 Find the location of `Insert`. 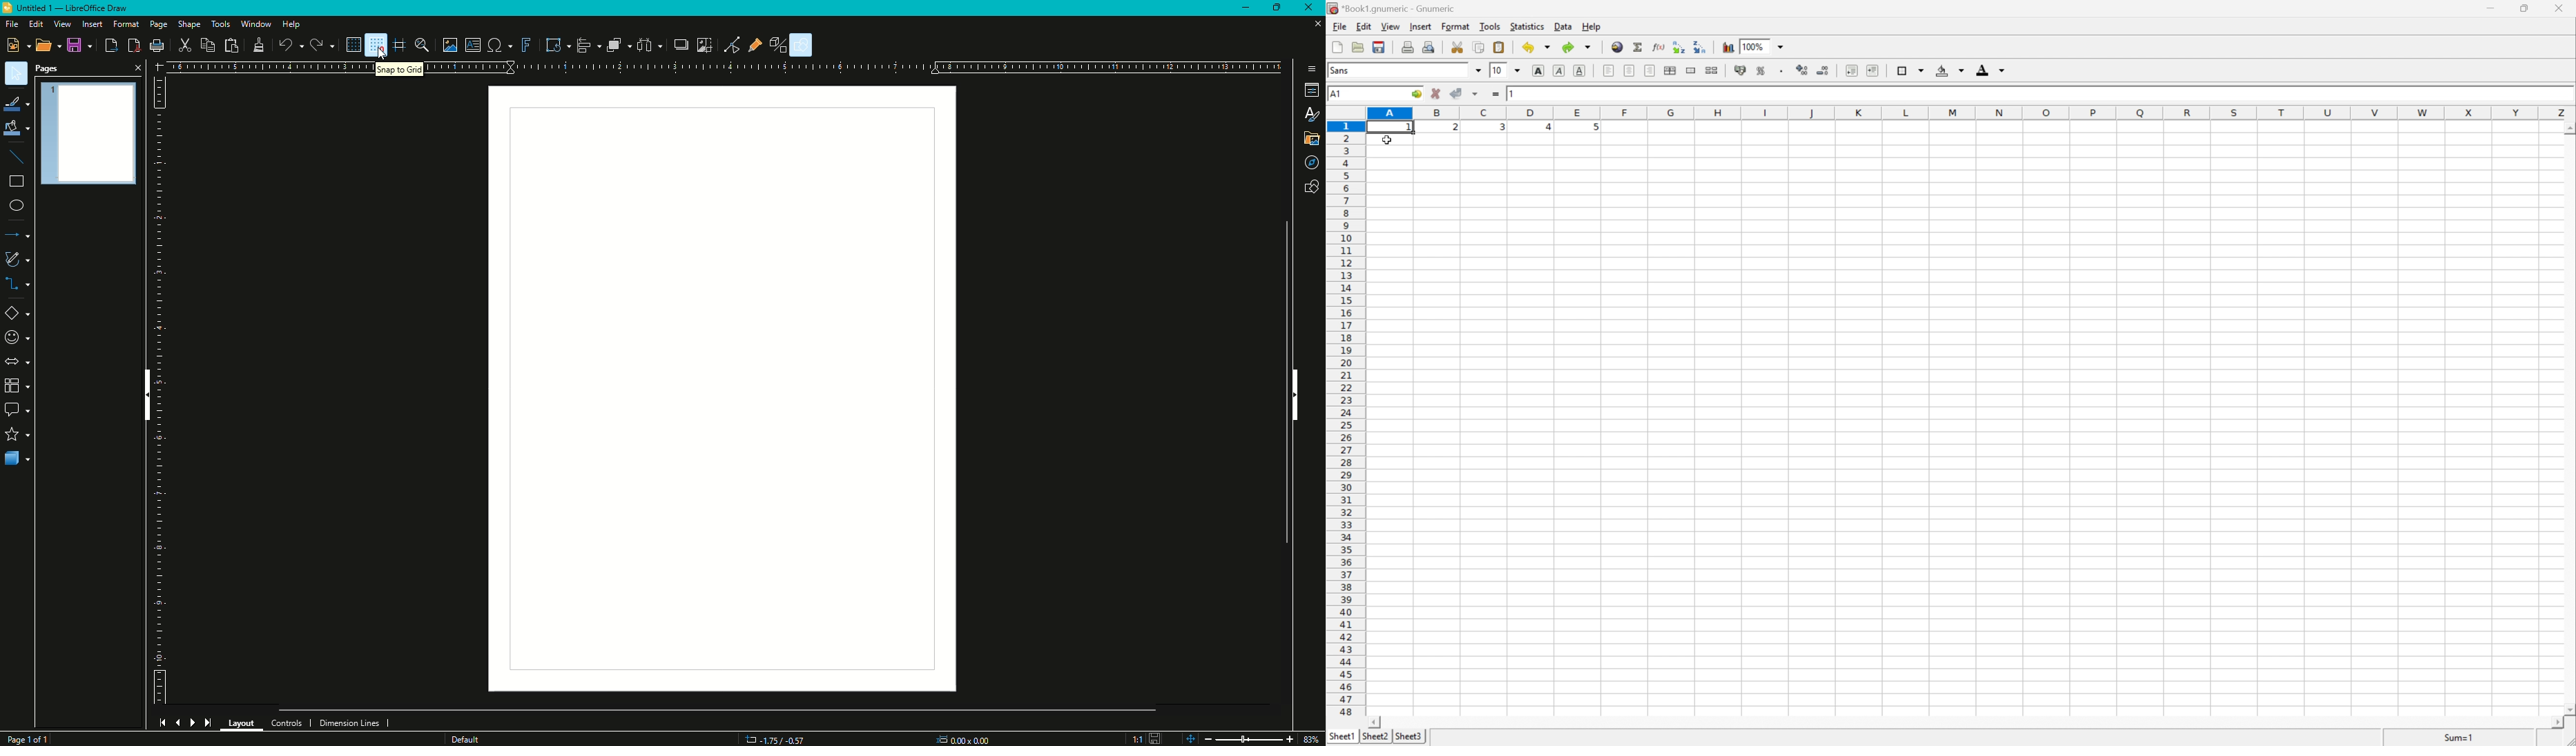

Insert is located at coordinates (95, 24).